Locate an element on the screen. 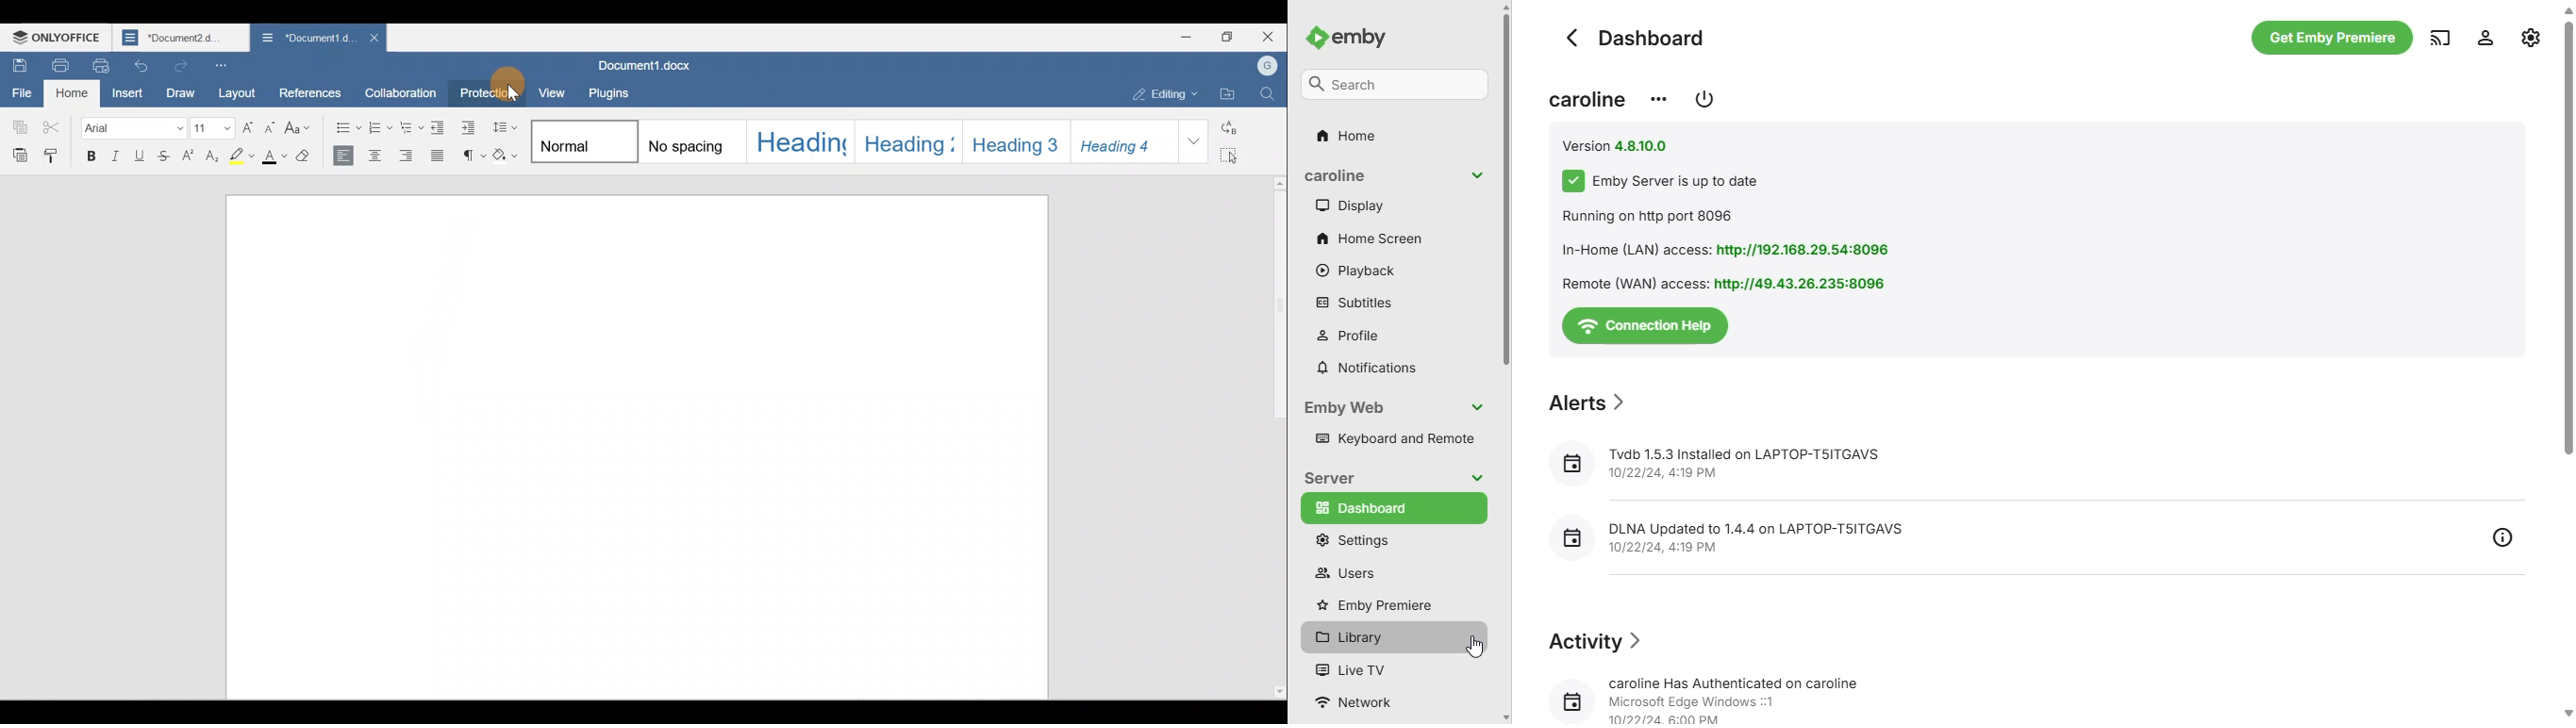 Image resolution: width=2576 pixels, height=728 pixels. Cut is located at coordinates (53, 124).